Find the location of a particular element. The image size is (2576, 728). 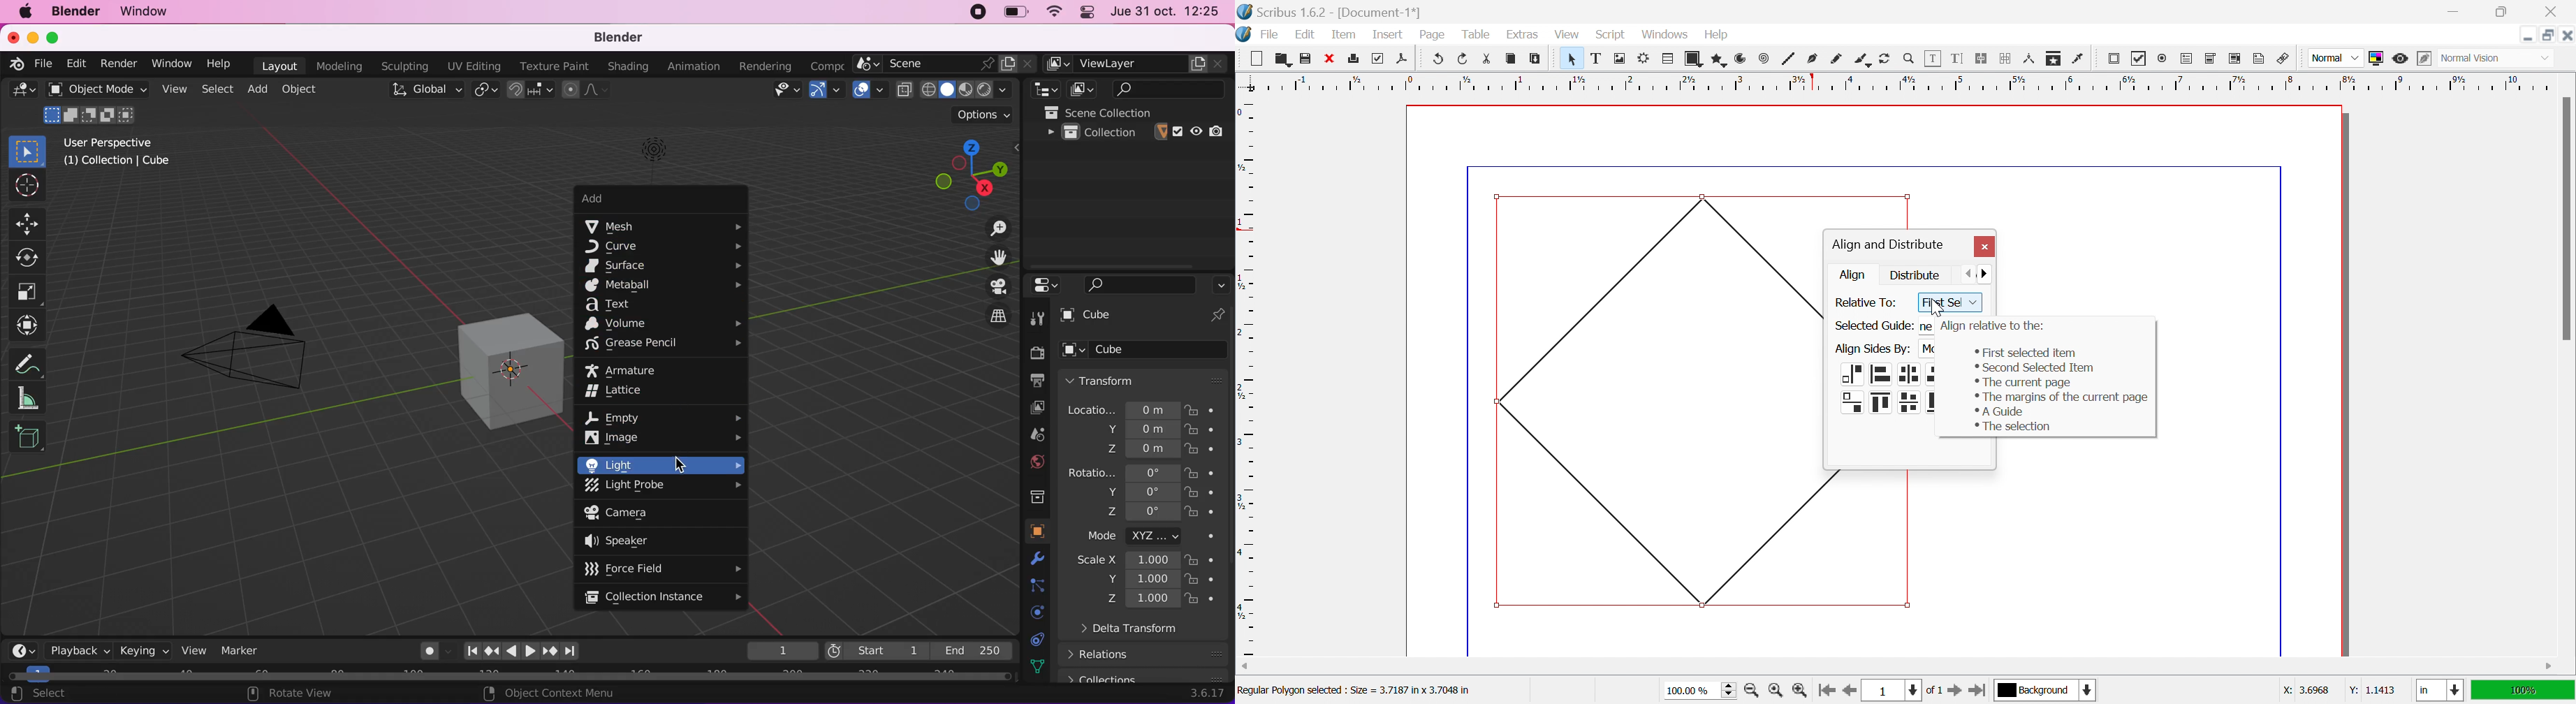

view is located at coordinates (175, 89).